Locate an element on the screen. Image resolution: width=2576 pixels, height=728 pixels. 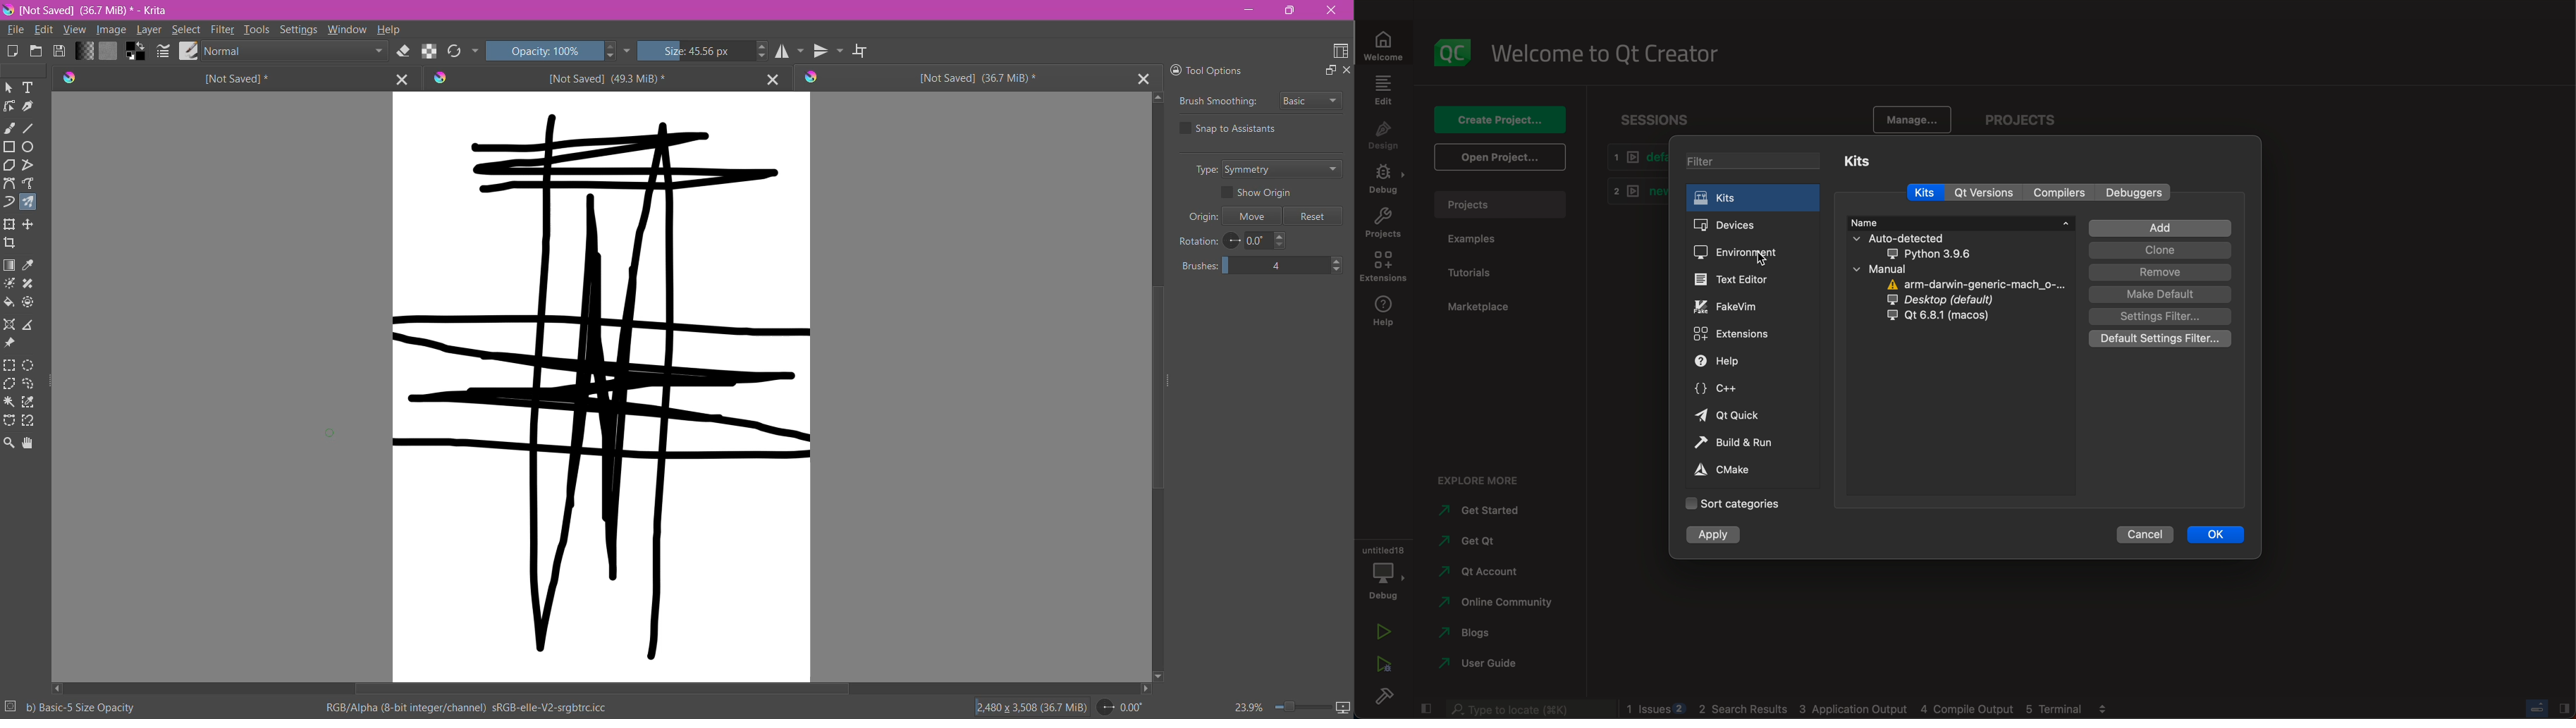
Unsaved Document Tab1 is located at coordinates (211, 78).